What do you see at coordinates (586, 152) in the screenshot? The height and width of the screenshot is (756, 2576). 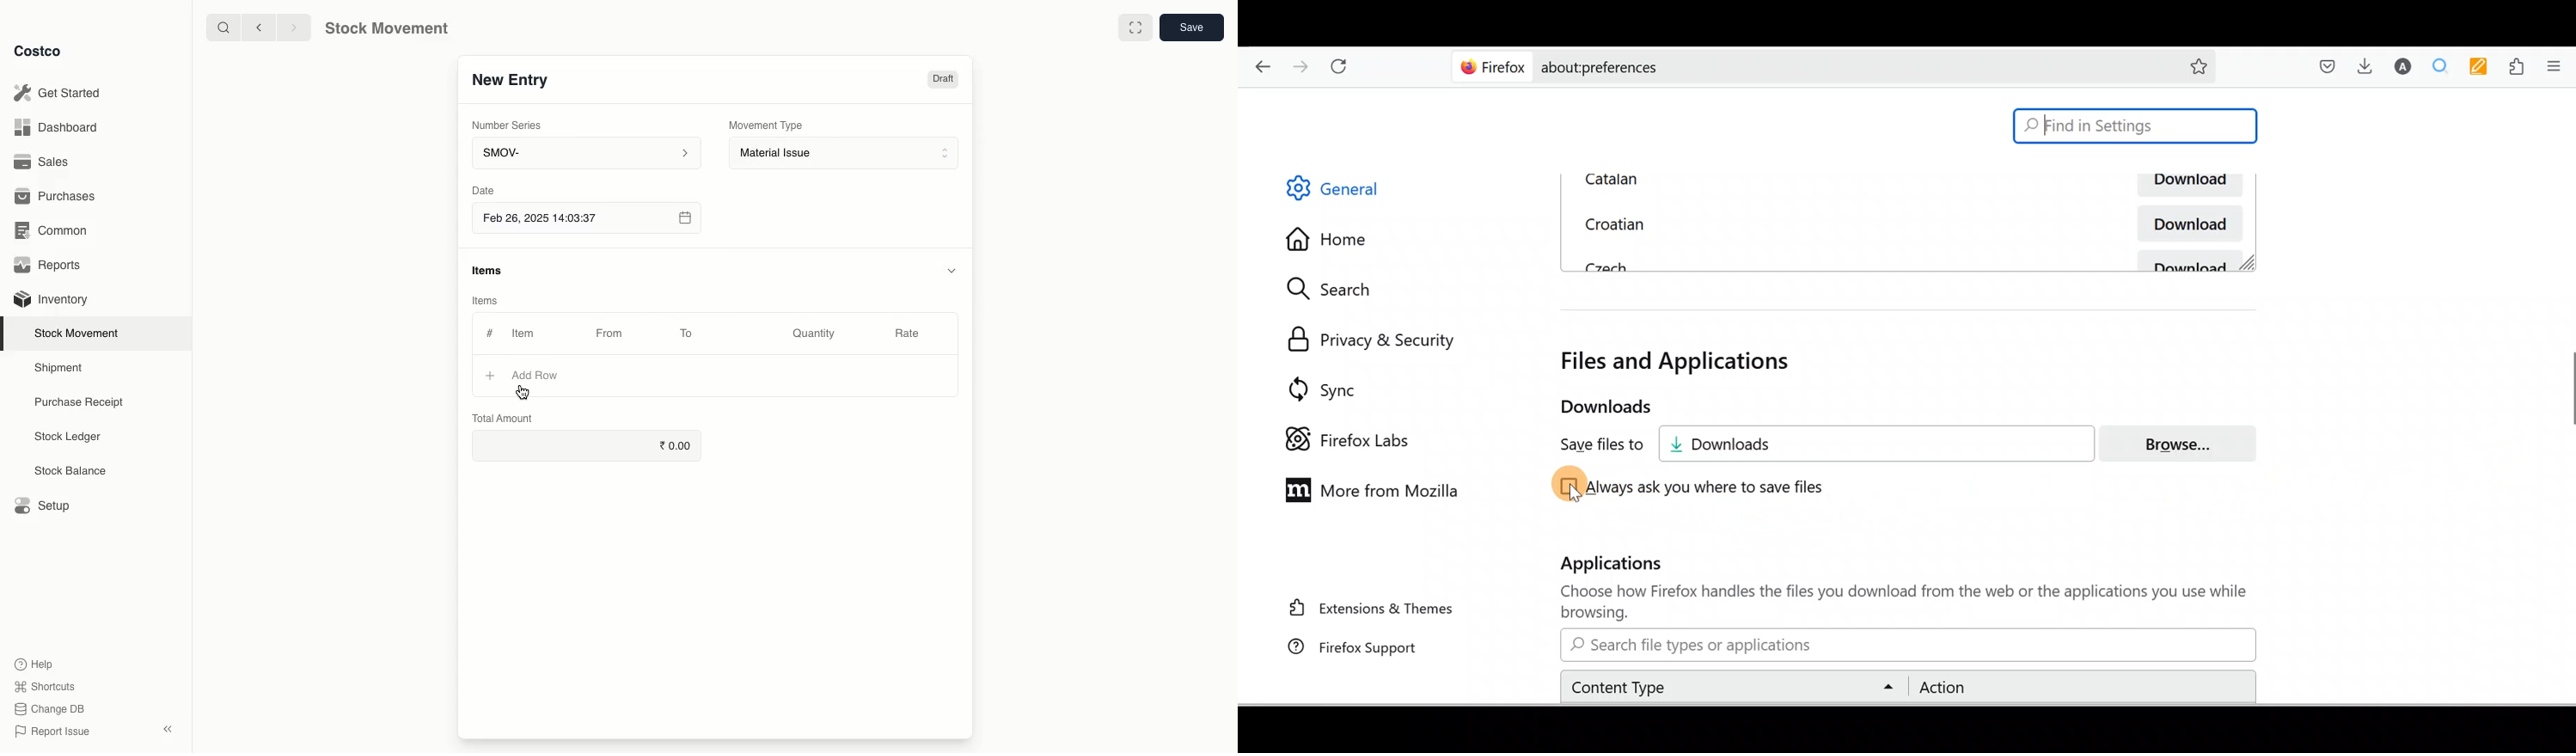 I see `SMOV-` at bounding box center [586, 152].